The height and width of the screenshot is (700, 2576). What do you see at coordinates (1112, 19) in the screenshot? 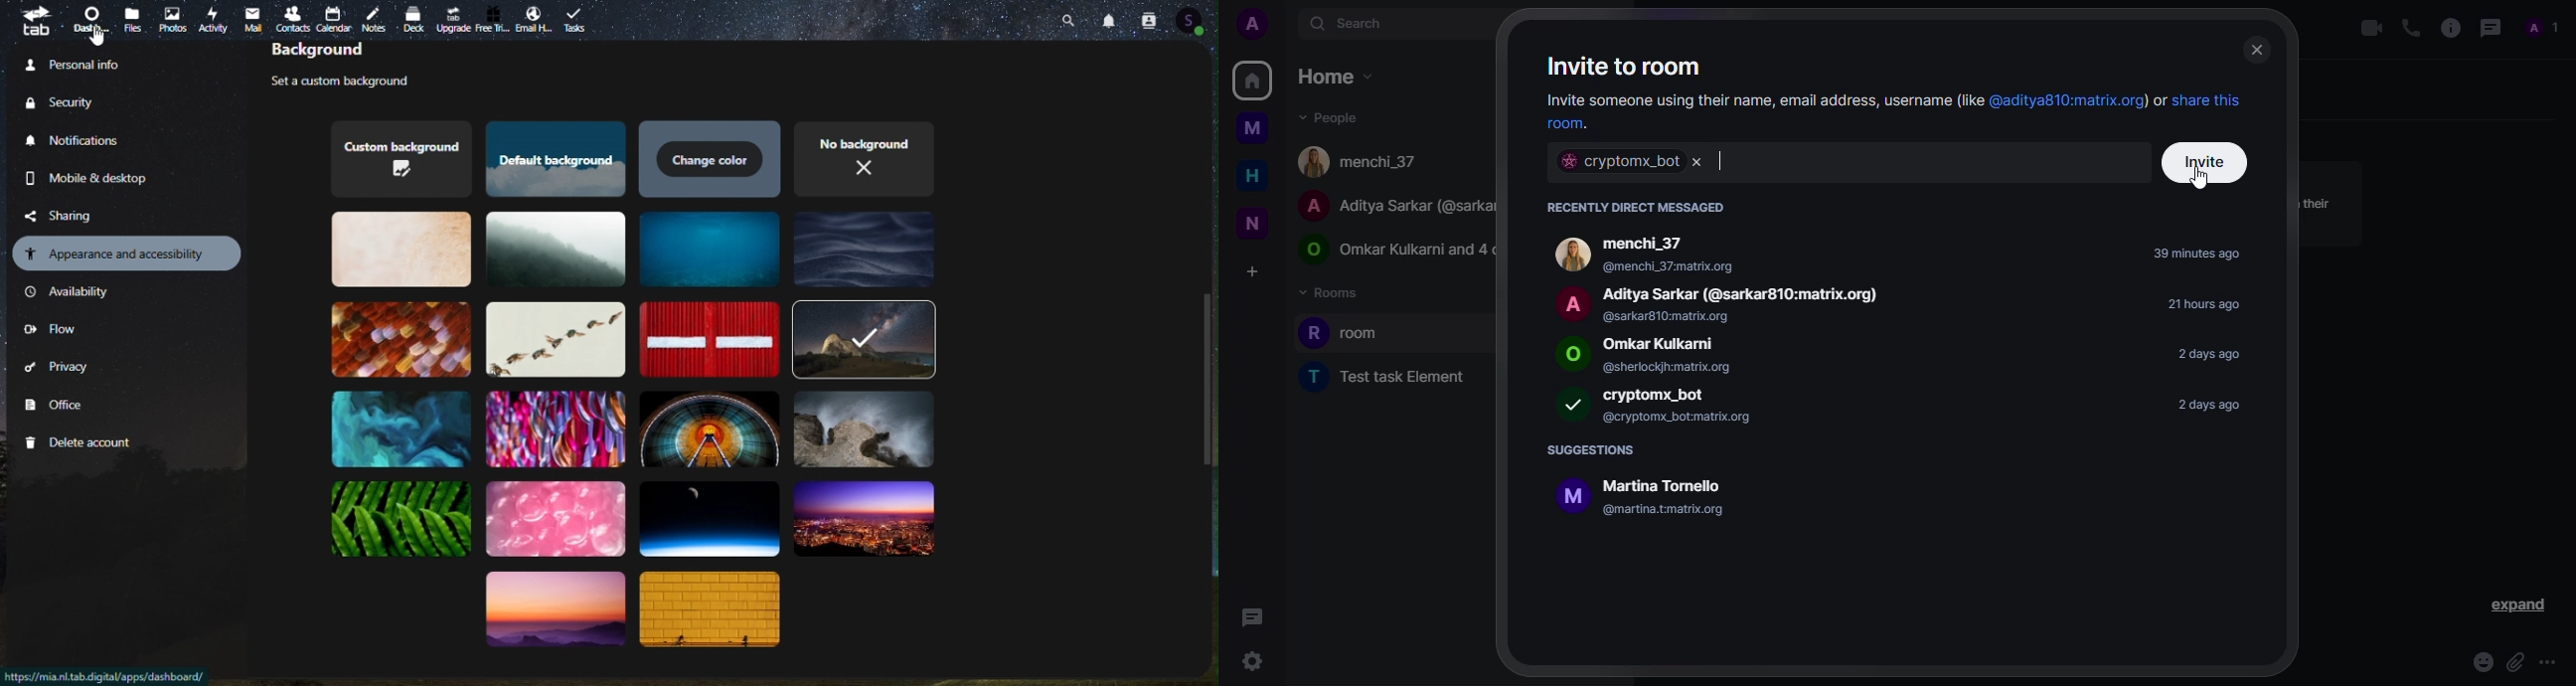
I see `Notifications` at bounding box center [1112, 19].